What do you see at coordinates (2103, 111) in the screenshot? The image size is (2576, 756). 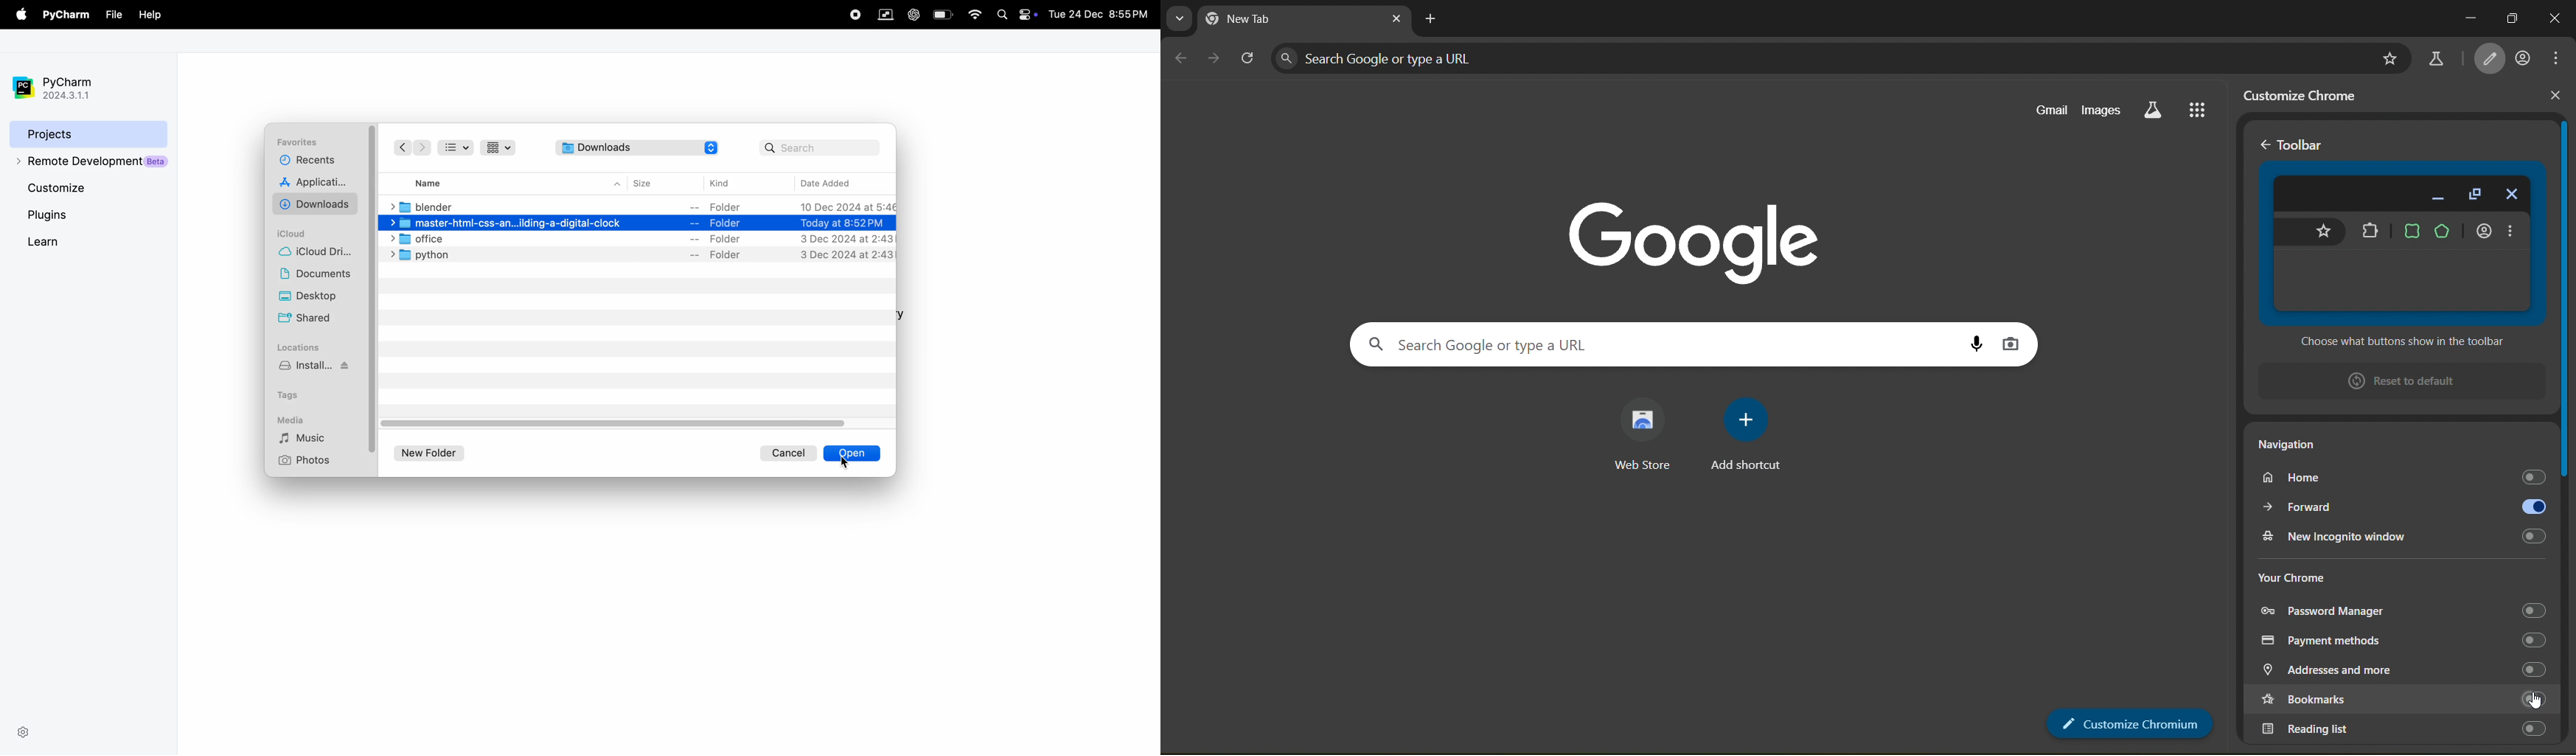 I see `images` at bounding box center [2103, 111].